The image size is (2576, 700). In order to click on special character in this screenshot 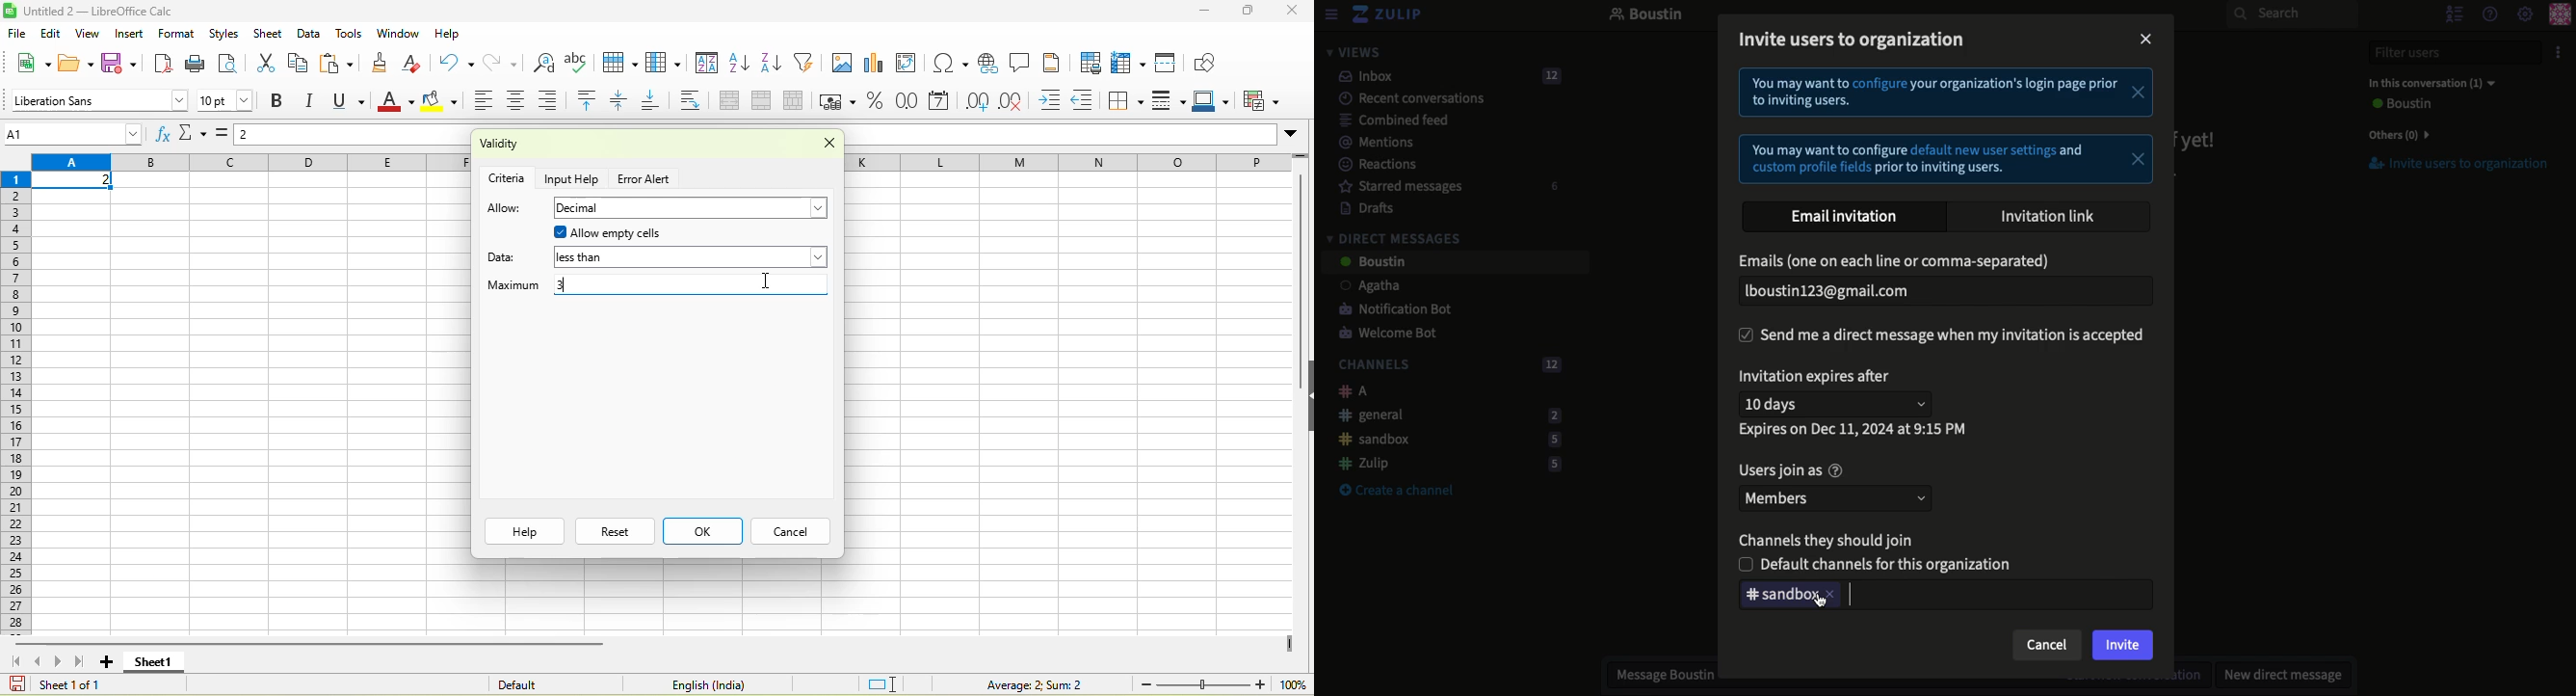, I will do `click(947, 63)`.